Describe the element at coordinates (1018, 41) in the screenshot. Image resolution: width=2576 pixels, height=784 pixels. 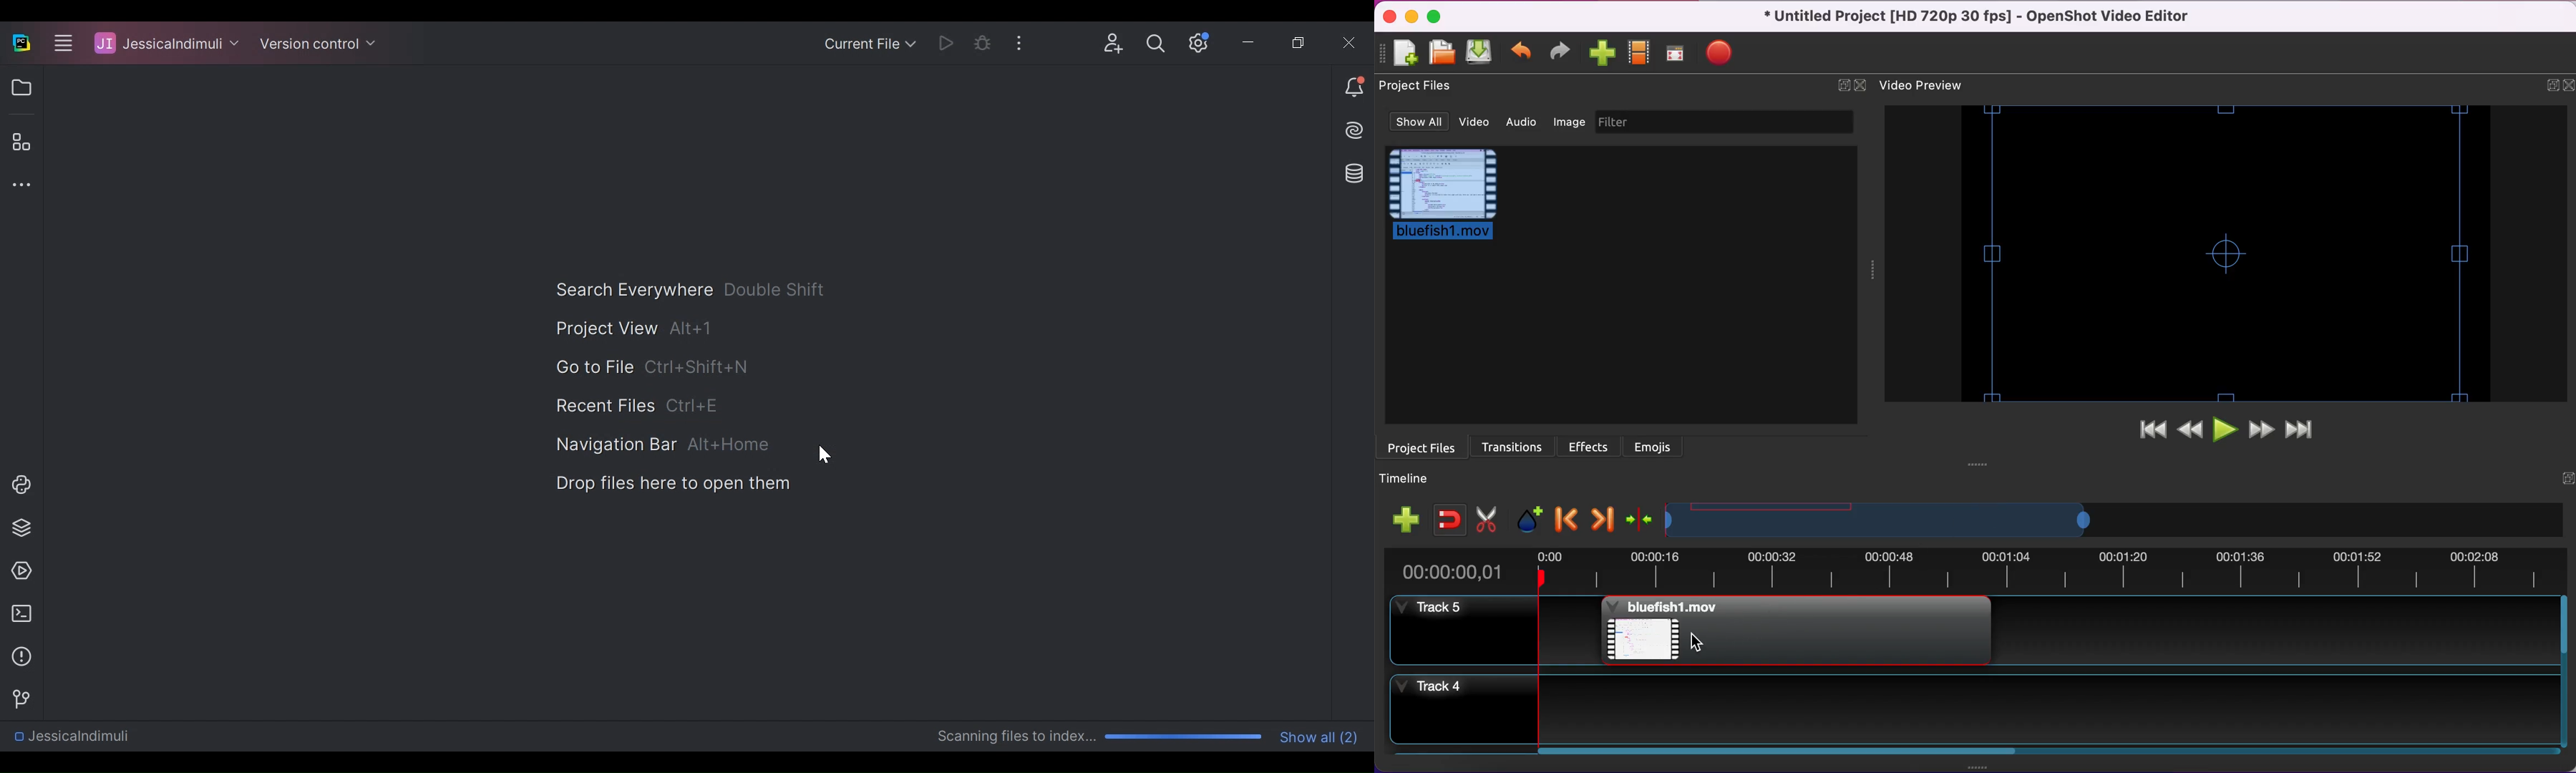
I see `More` at that location.